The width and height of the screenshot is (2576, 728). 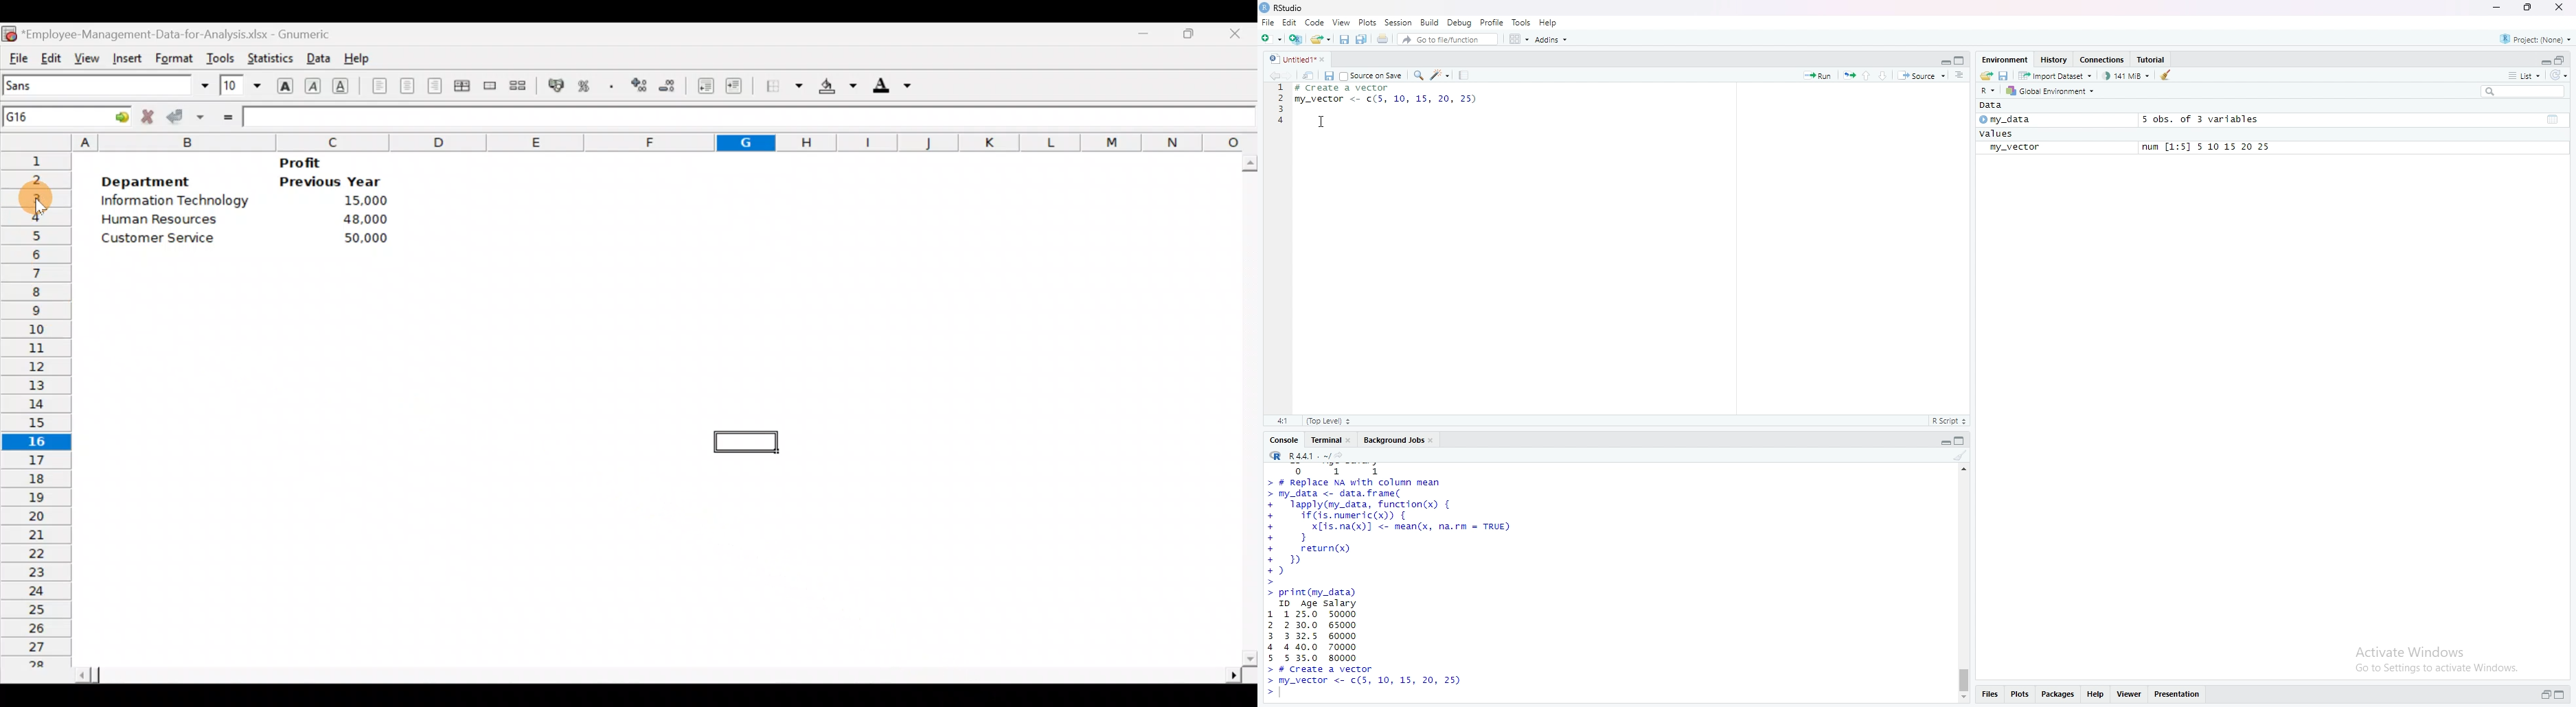 I want to click on Foreground, so click(x=897, y=90).